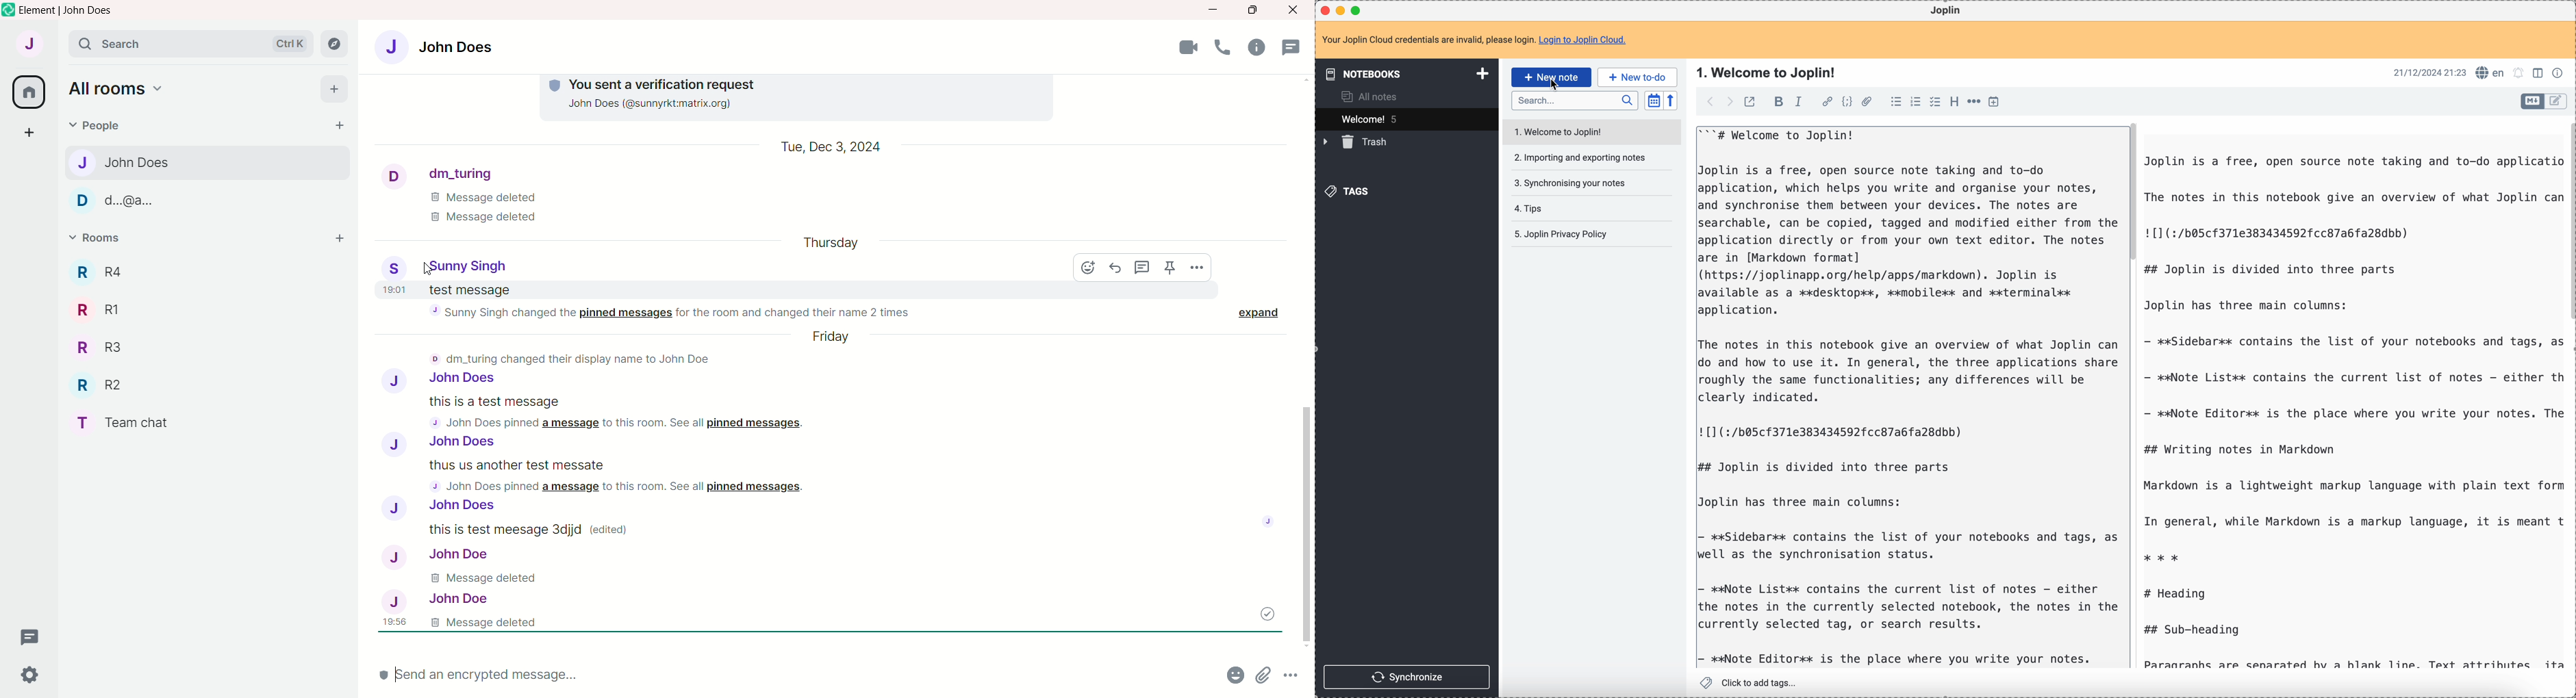 Image resolution: width=2576 pixels, height=700 pixels. Describe the element at coordinates (1358, 10) in the screenshot. I see `maximize Joplin` at that location.